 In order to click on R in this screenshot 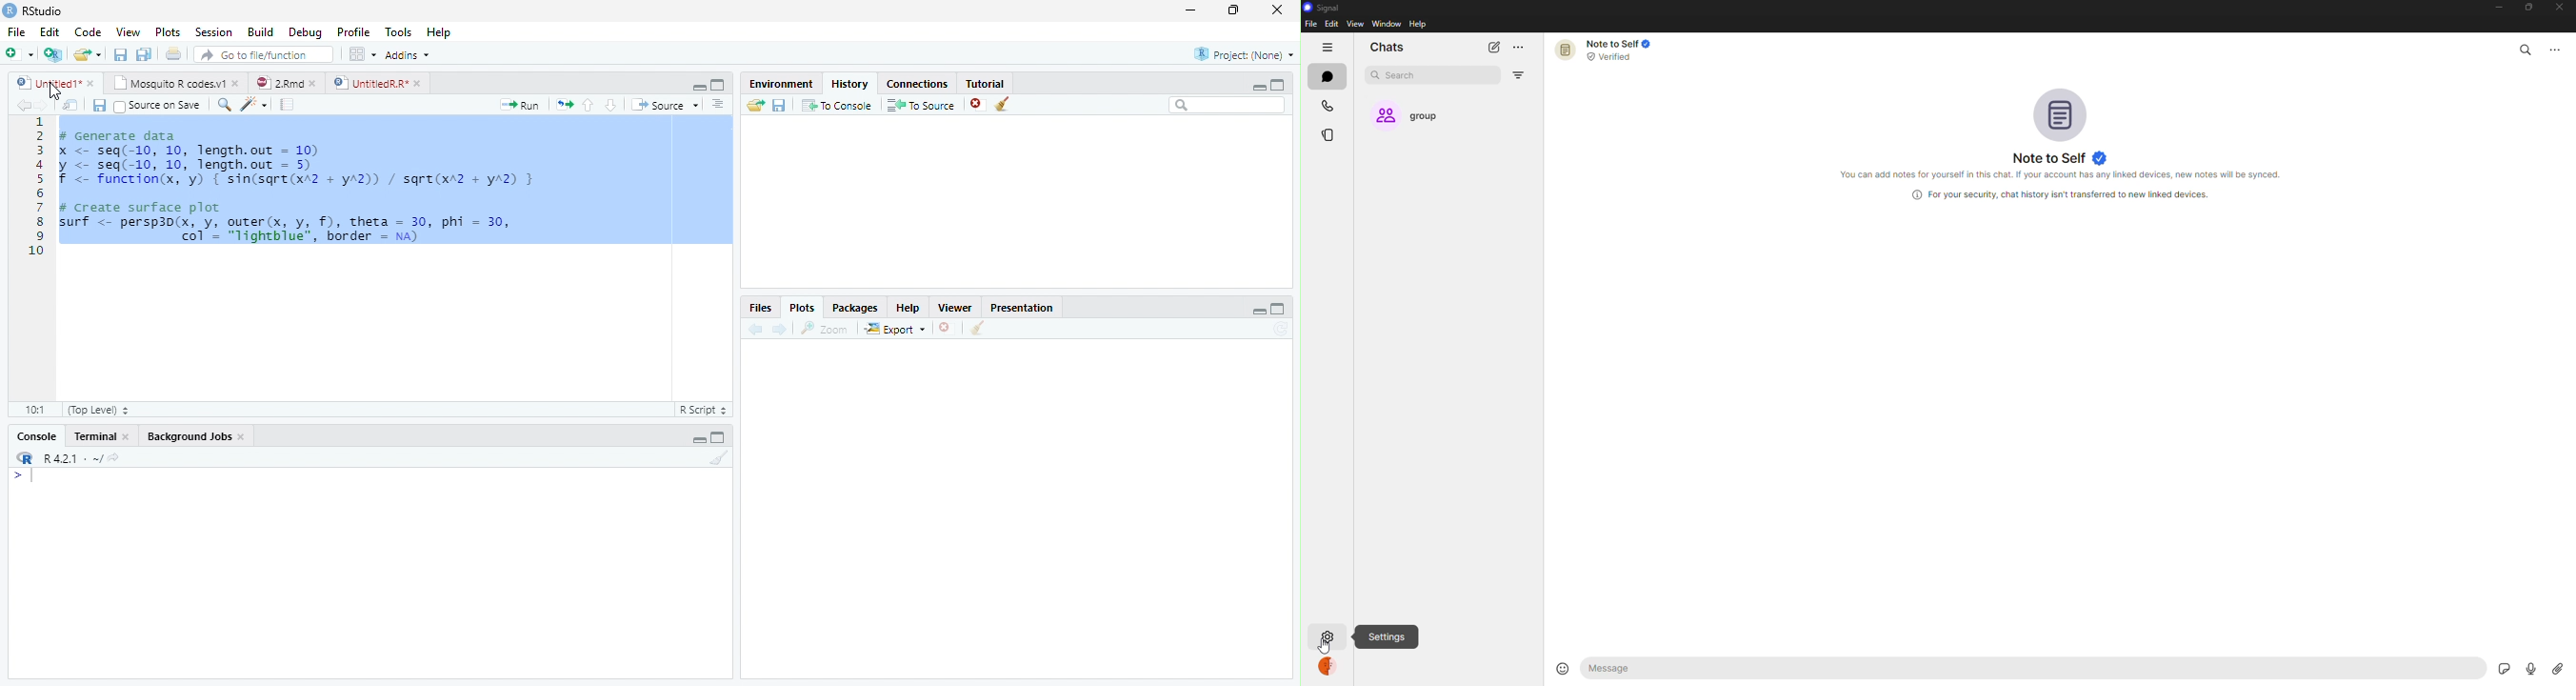, I will do `click(23, 457)`.